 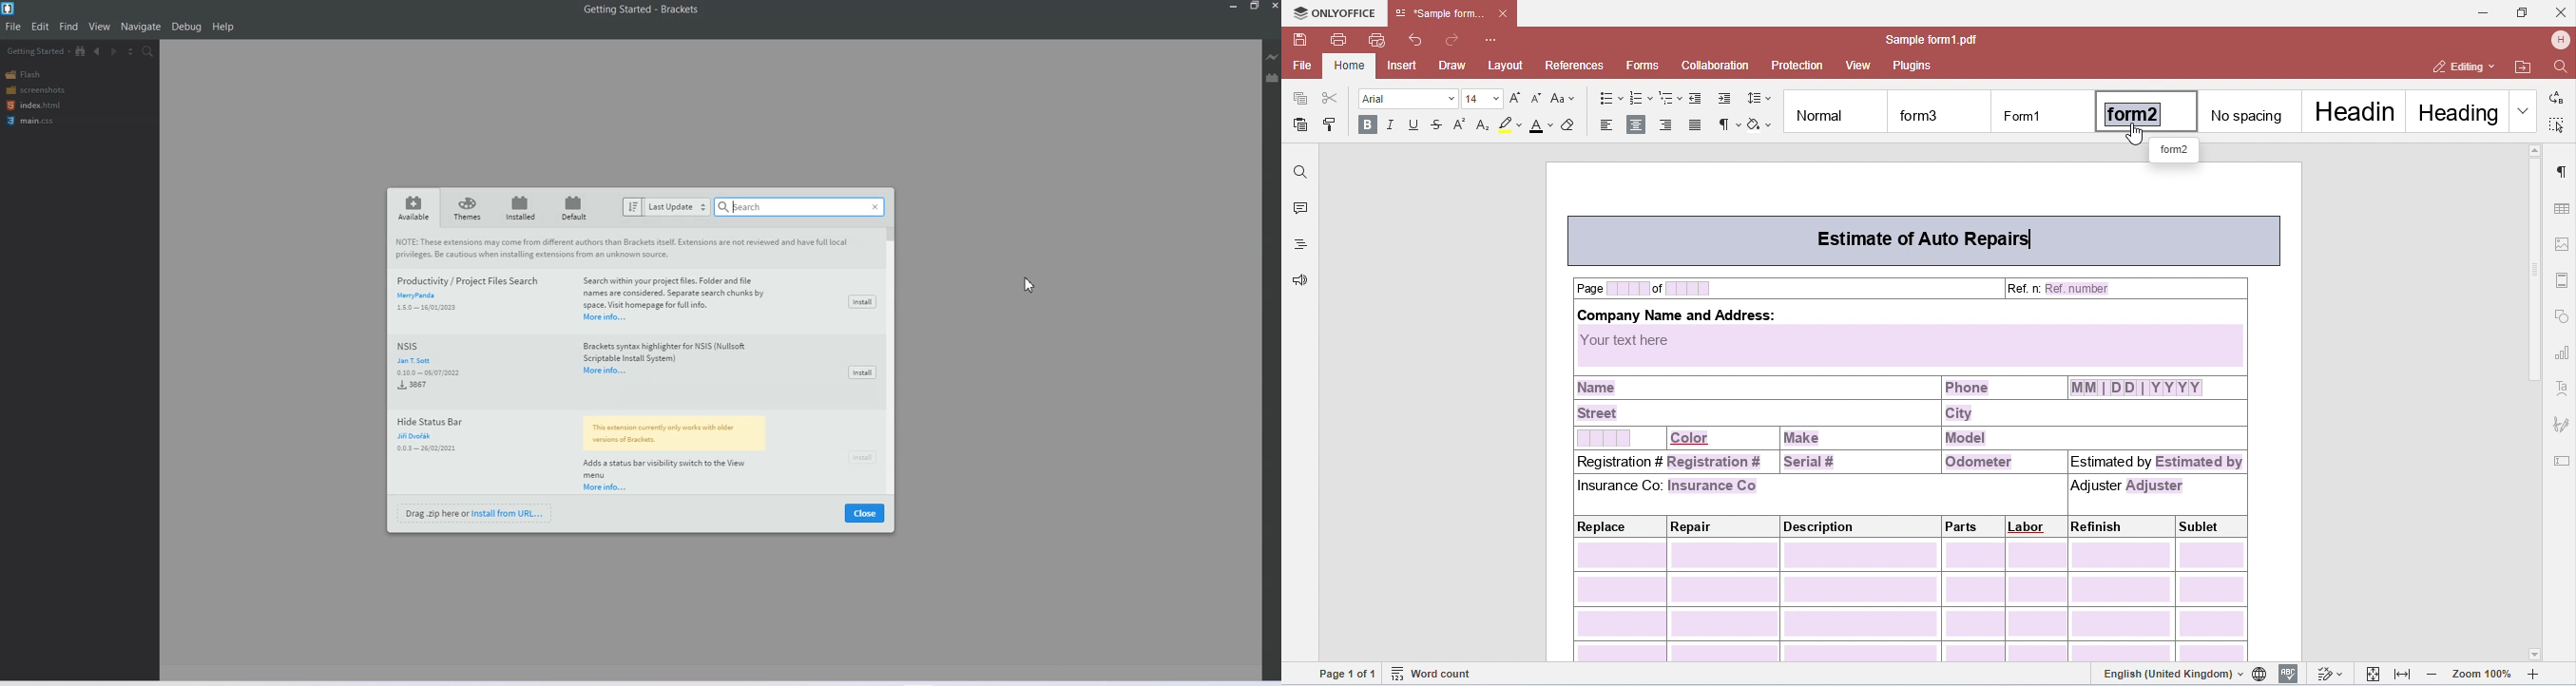 What do you see at coordinates (142, 26) in the screenshot?
I see `Navigation` at bounding box center [142, 26].